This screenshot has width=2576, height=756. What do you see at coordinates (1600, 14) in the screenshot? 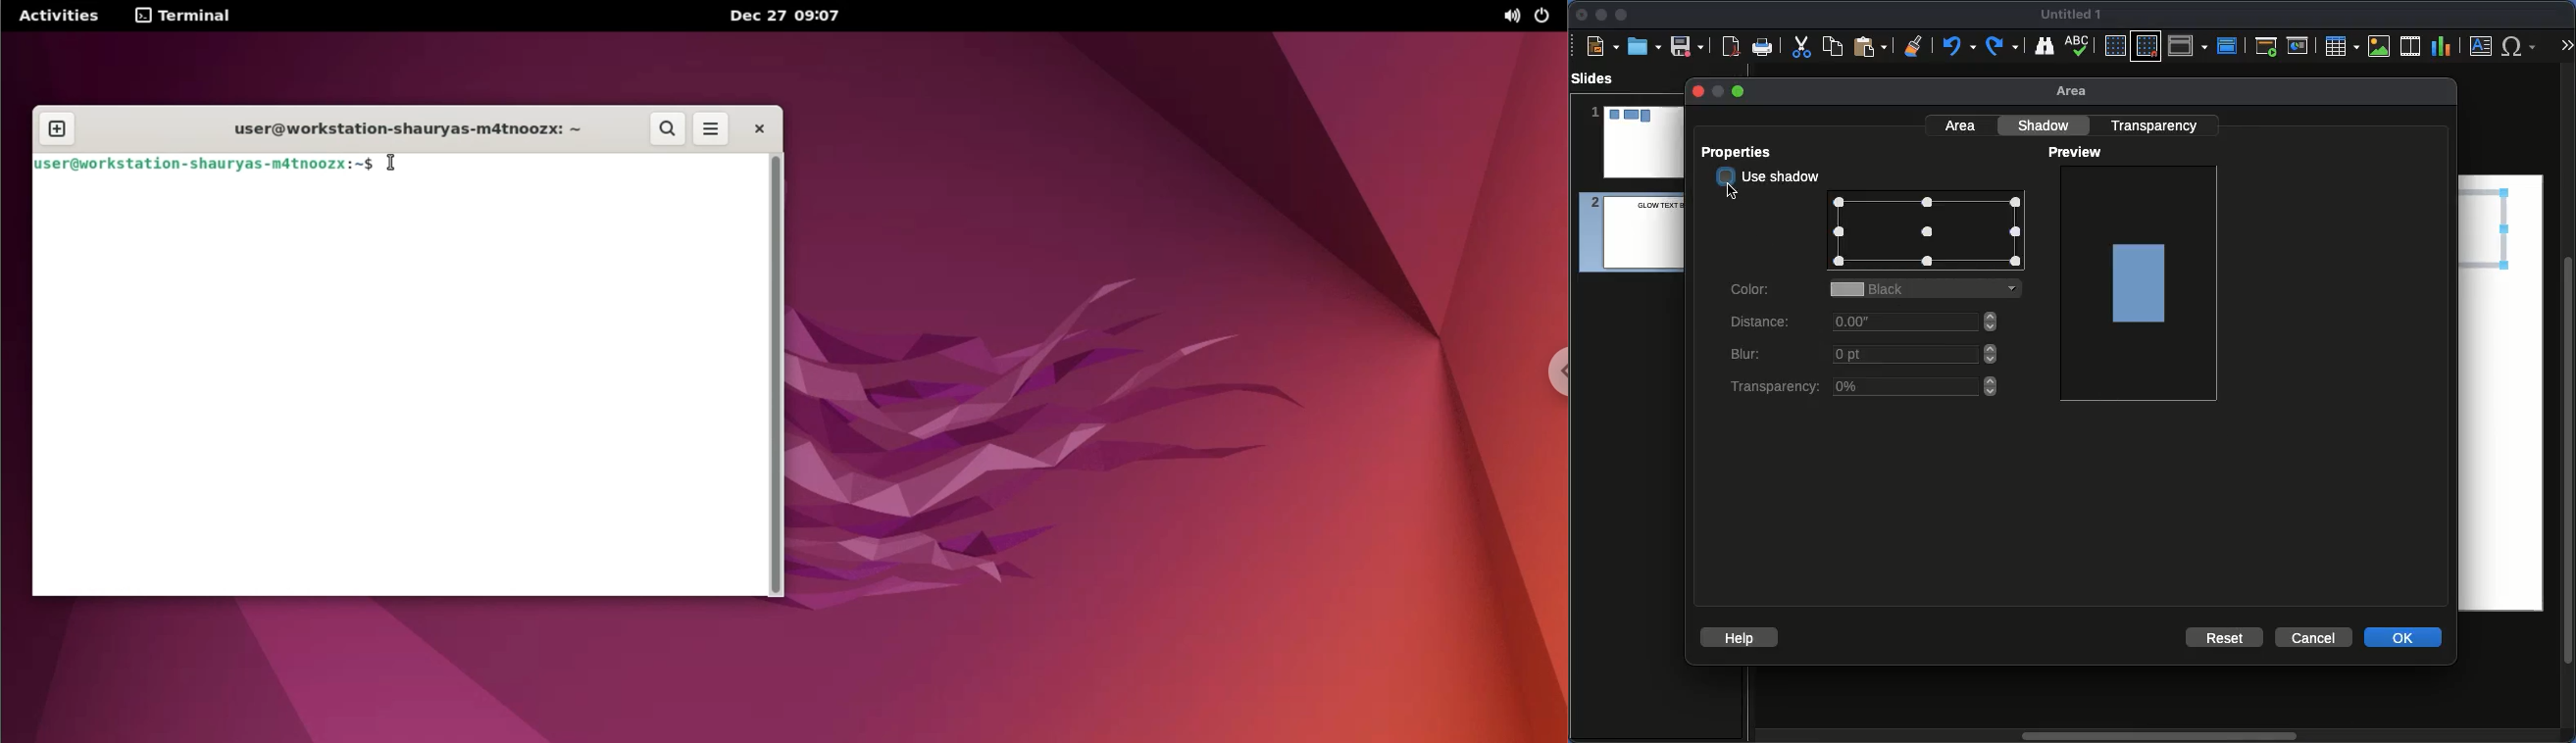
I see `Minimize` at bounding box center [1600, 14].